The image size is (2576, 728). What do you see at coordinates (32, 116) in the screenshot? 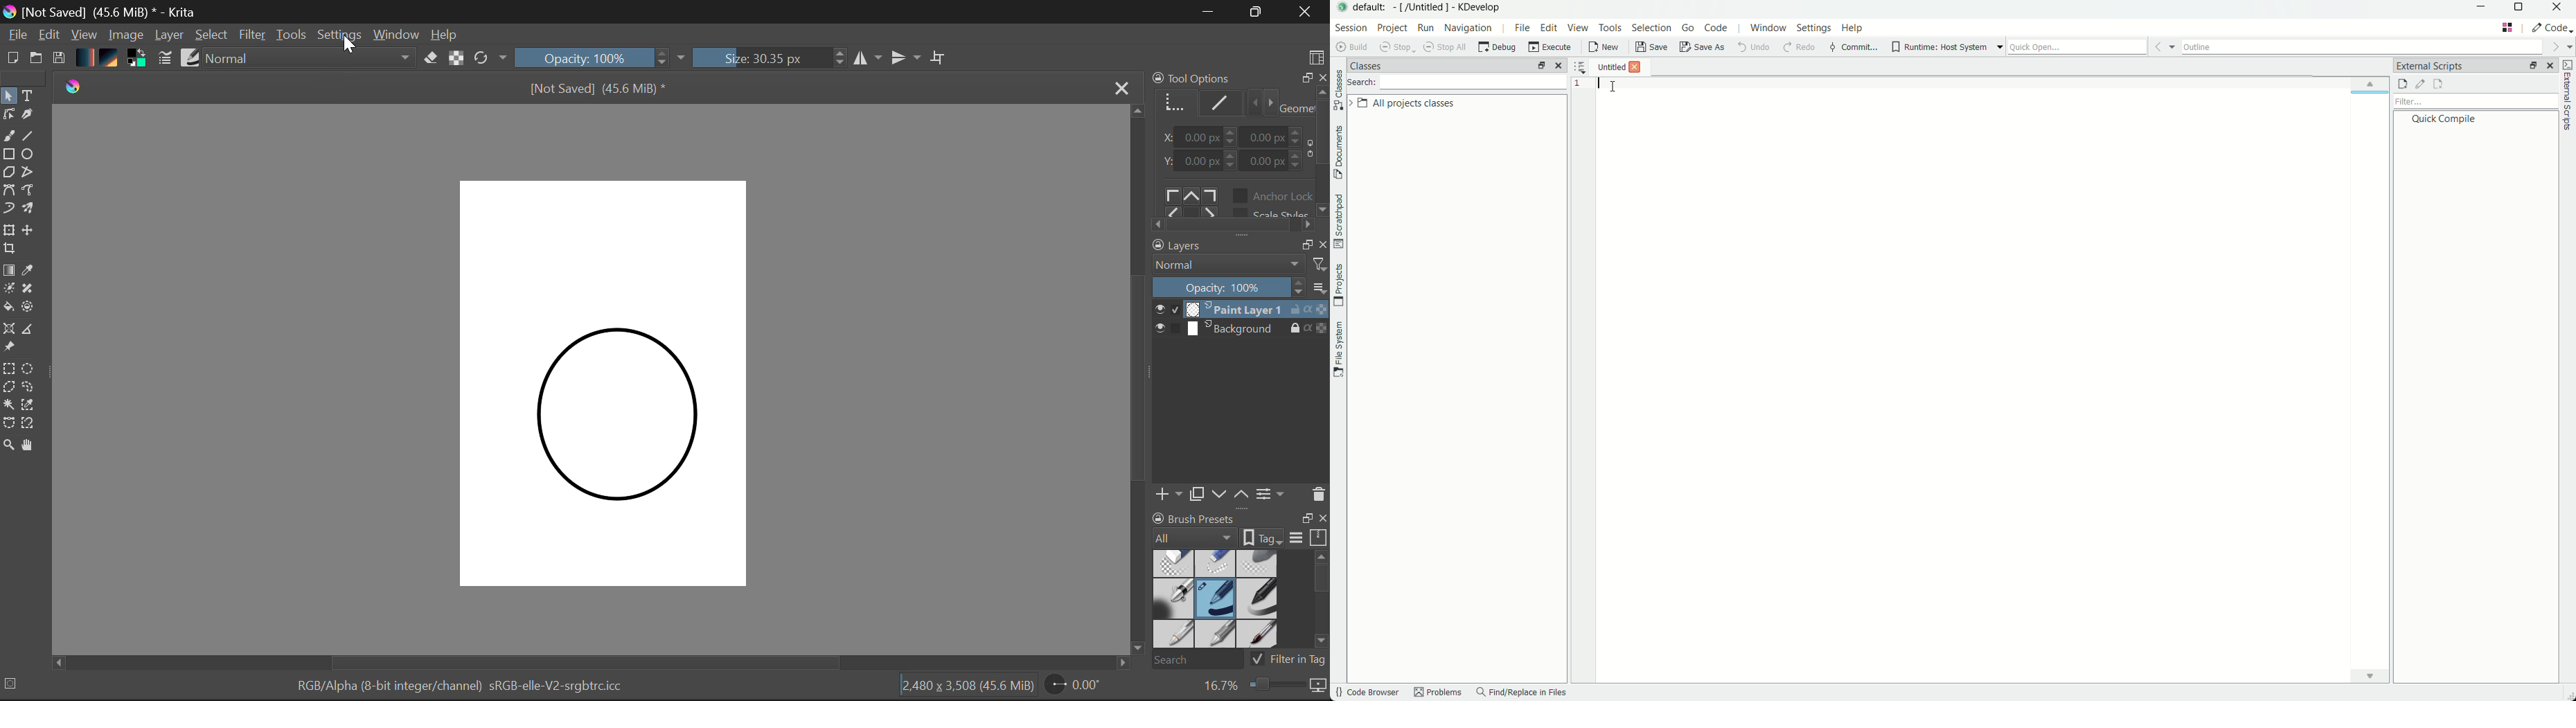
I see `Calligraphic Tool` at bounding box center [32, 116].